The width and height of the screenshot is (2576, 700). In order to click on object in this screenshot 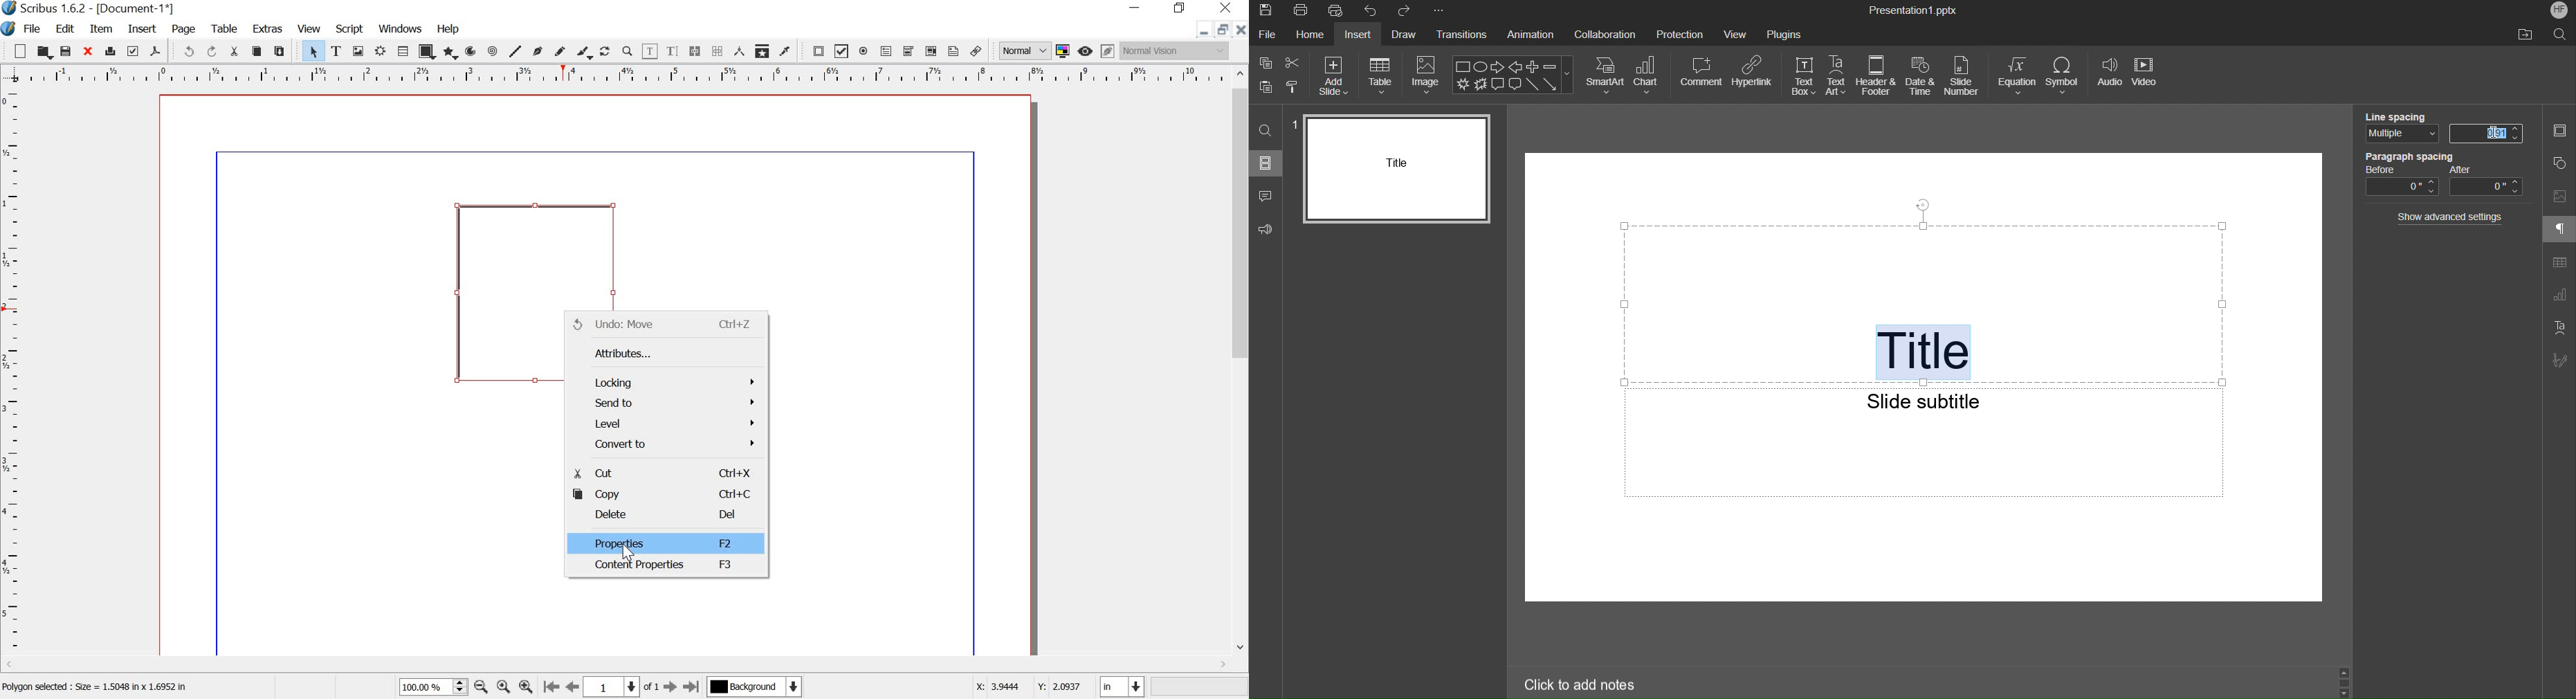, I will do `click(502, 292)`.